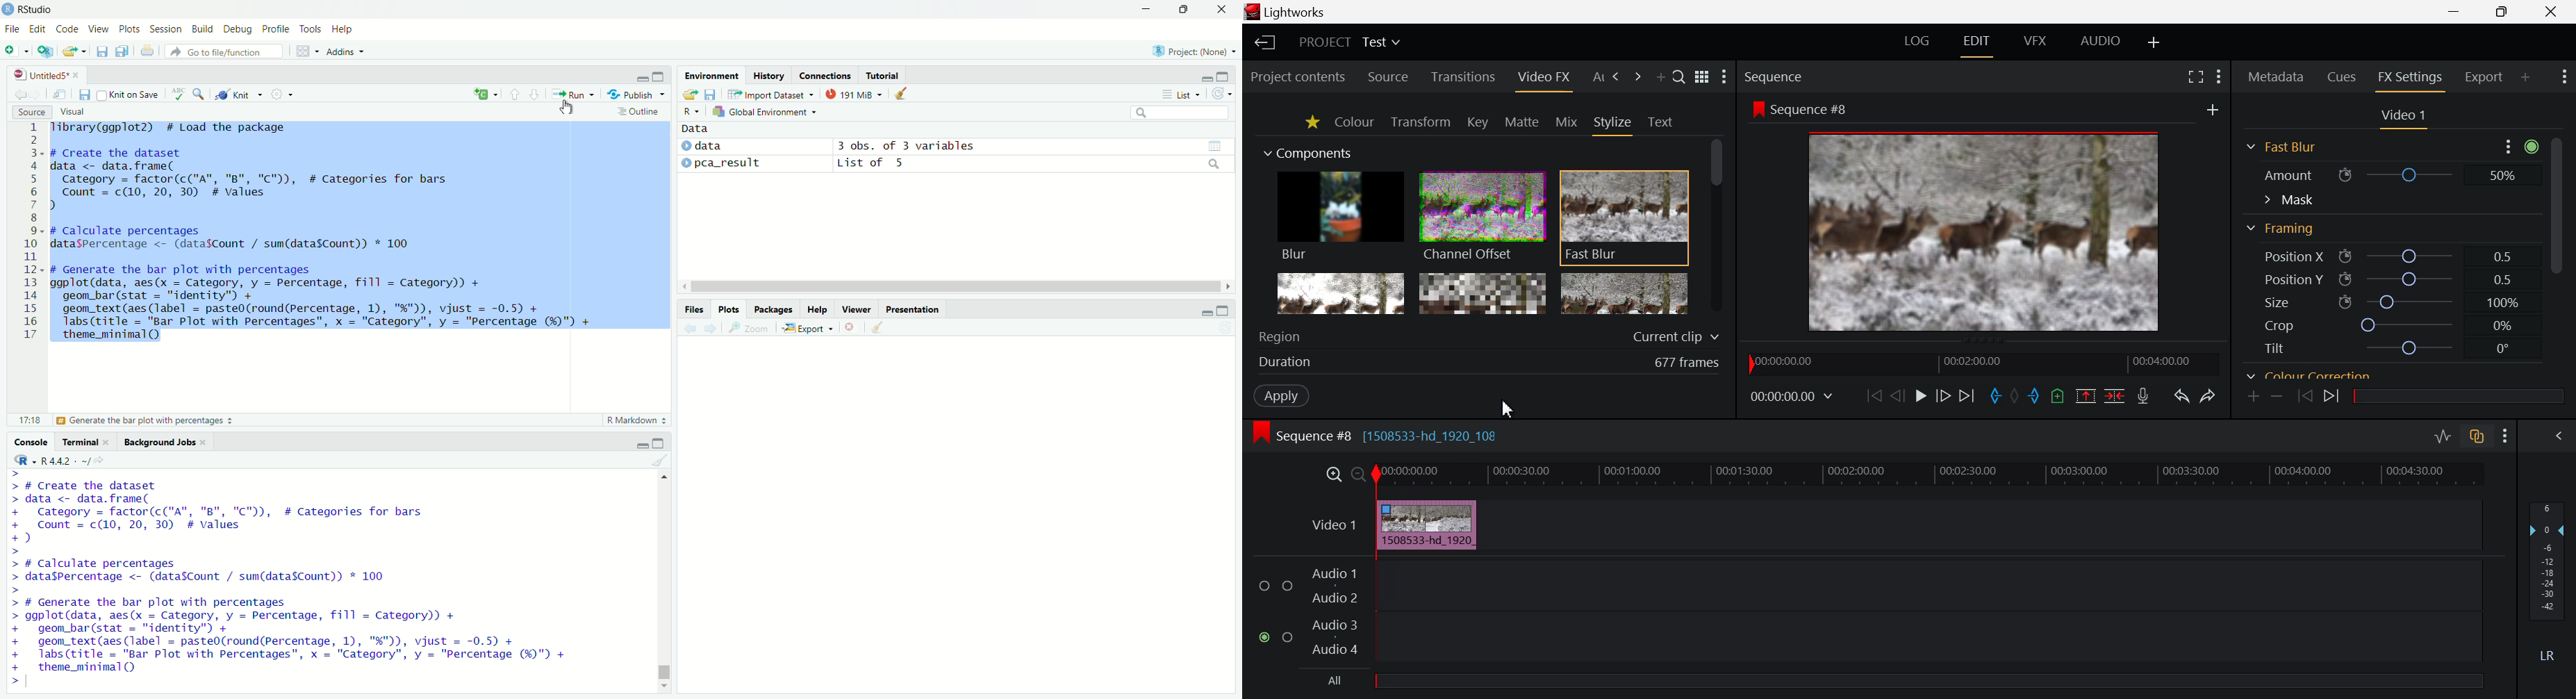 Image resolution: width=2576 pixels, height=700 pixels. What do you see at coordinates (2016, 395) in the screenshot?
I see `Remove all marks` at bounding box center [2016, 395].